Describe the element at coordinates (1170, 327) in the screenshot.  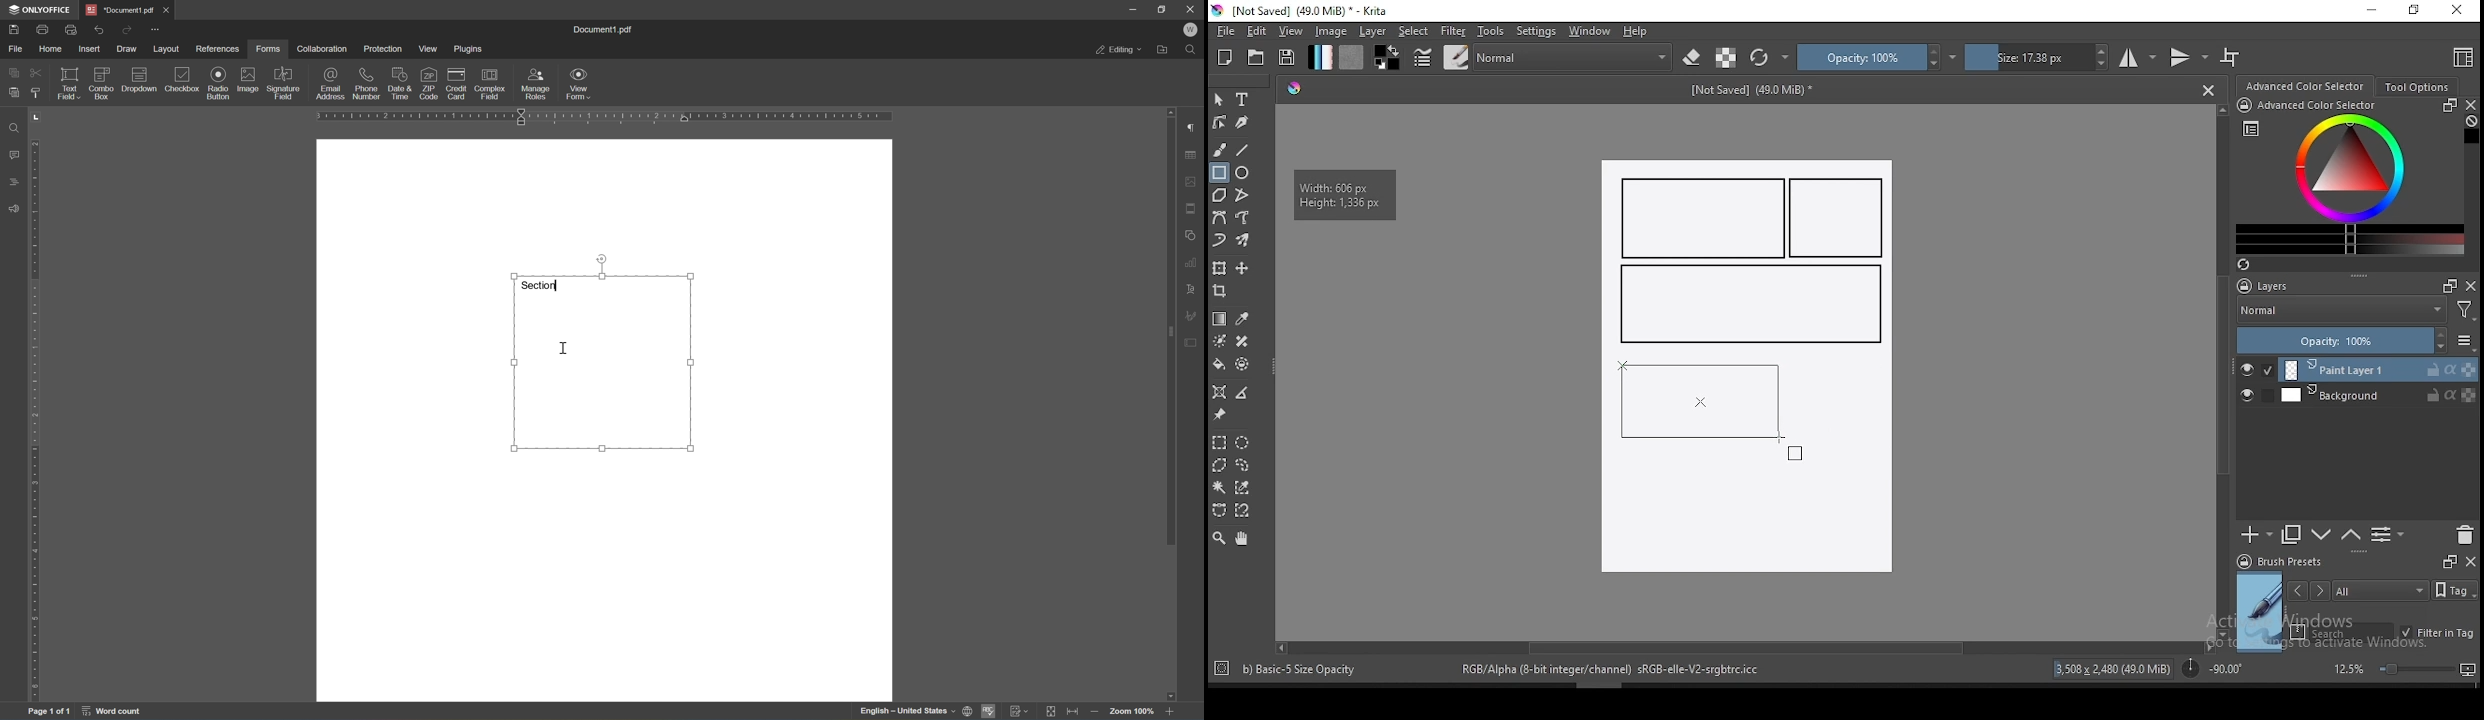
I see `scroll bar` at that location.